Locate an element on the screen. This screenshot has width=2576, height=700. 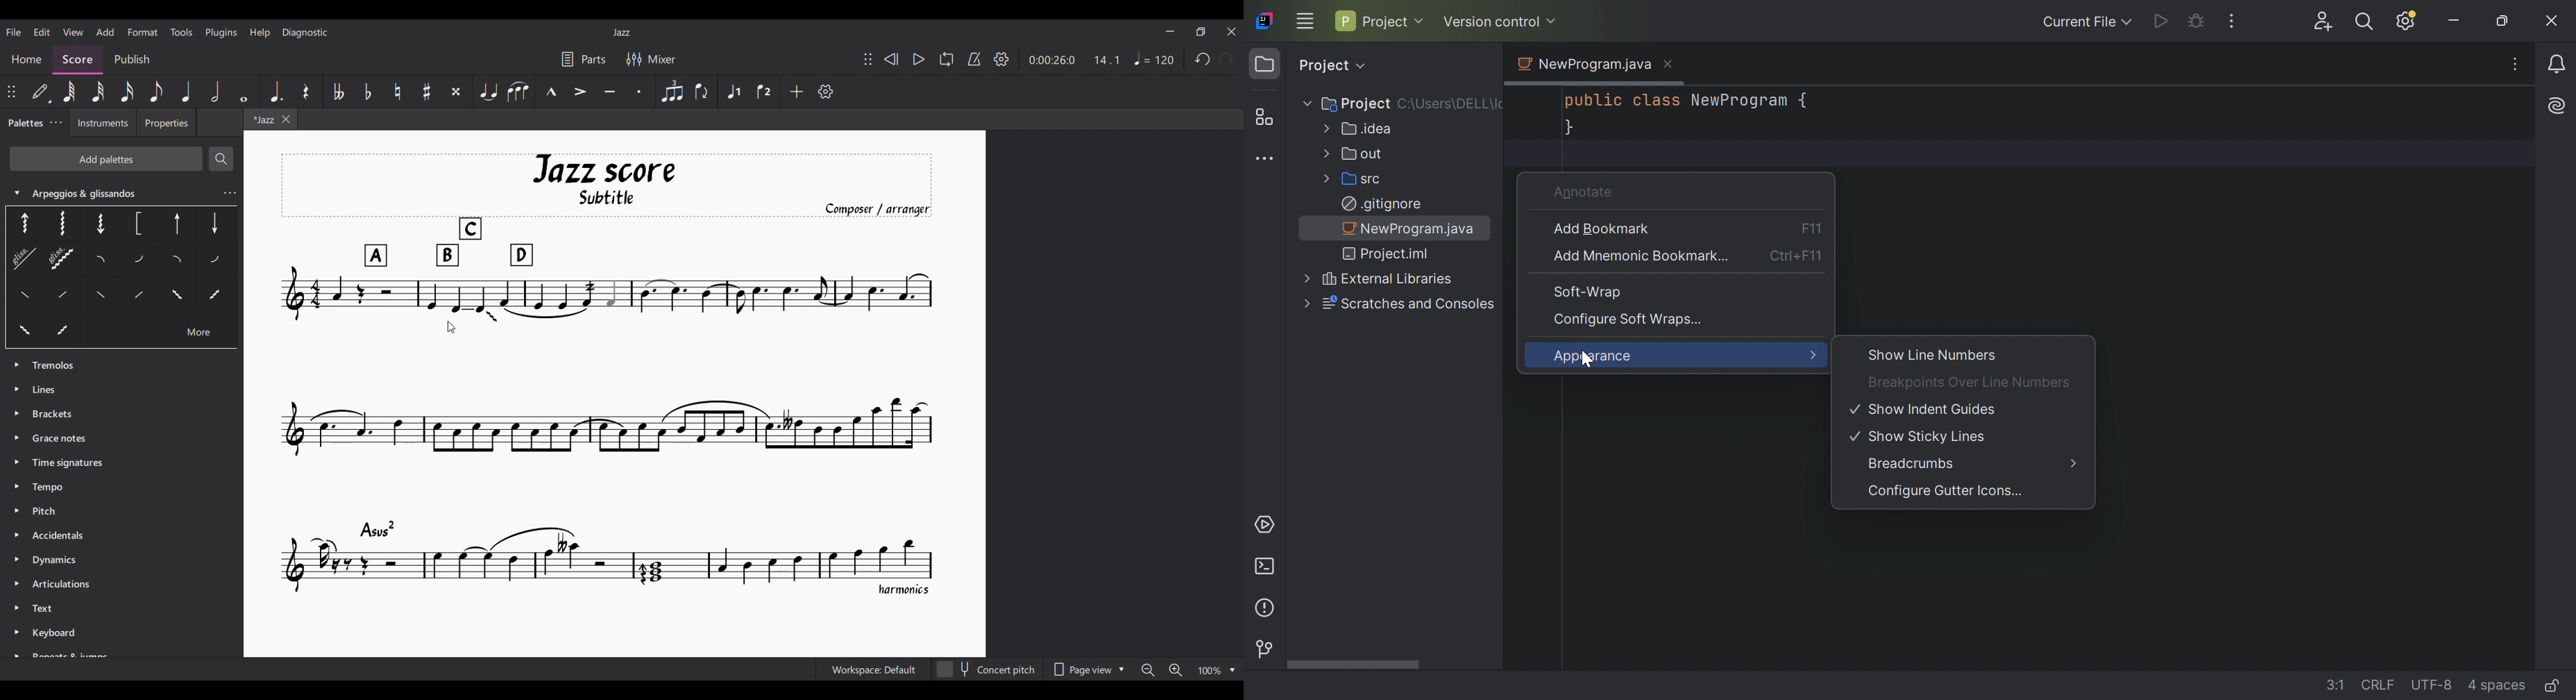
Redo is located at coordinates (1227, 59).